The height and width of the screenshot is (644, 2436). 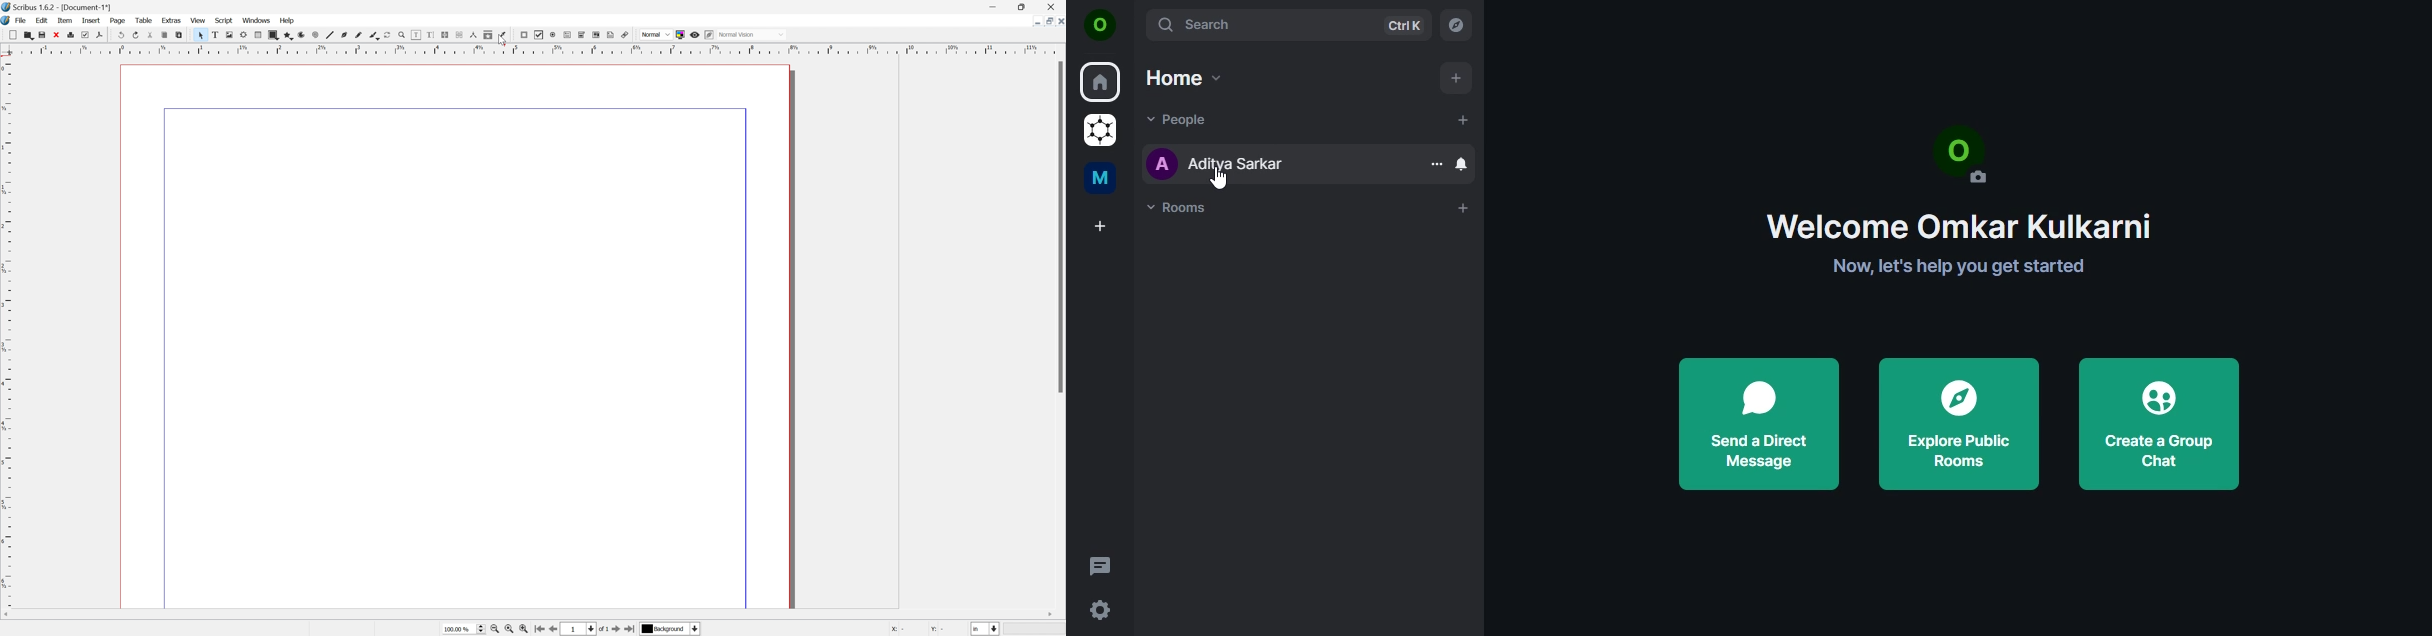 What do you see at coordinates (55, 34) in the screenshot?
I see `close` at bounding box center [55, 34].